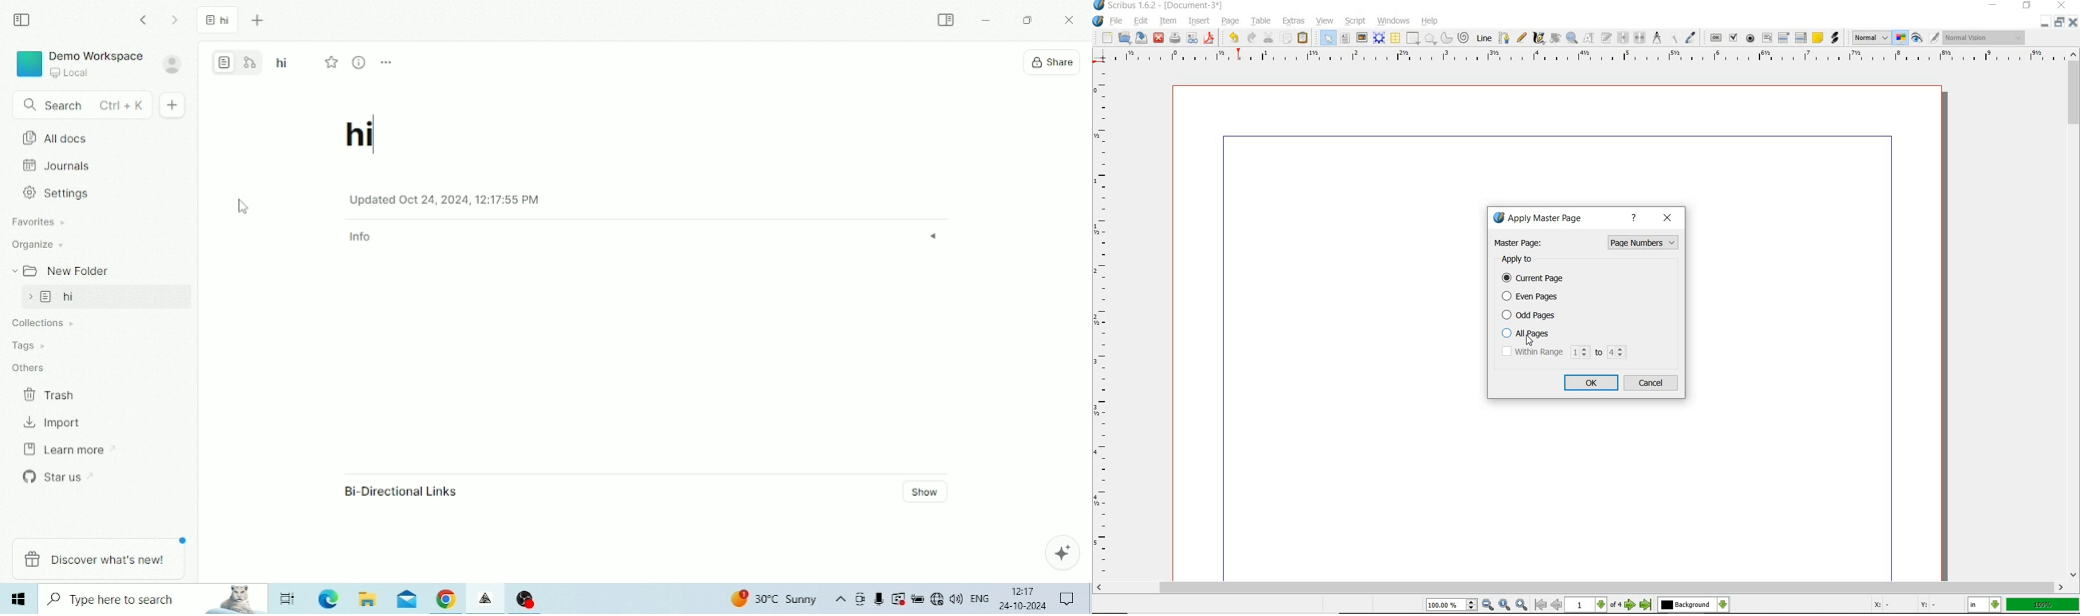 This screenshot has height=616, width=2100. Describe the element at coordinates (1900, 38) in the screenshot. I see `toggle color management` at that location.